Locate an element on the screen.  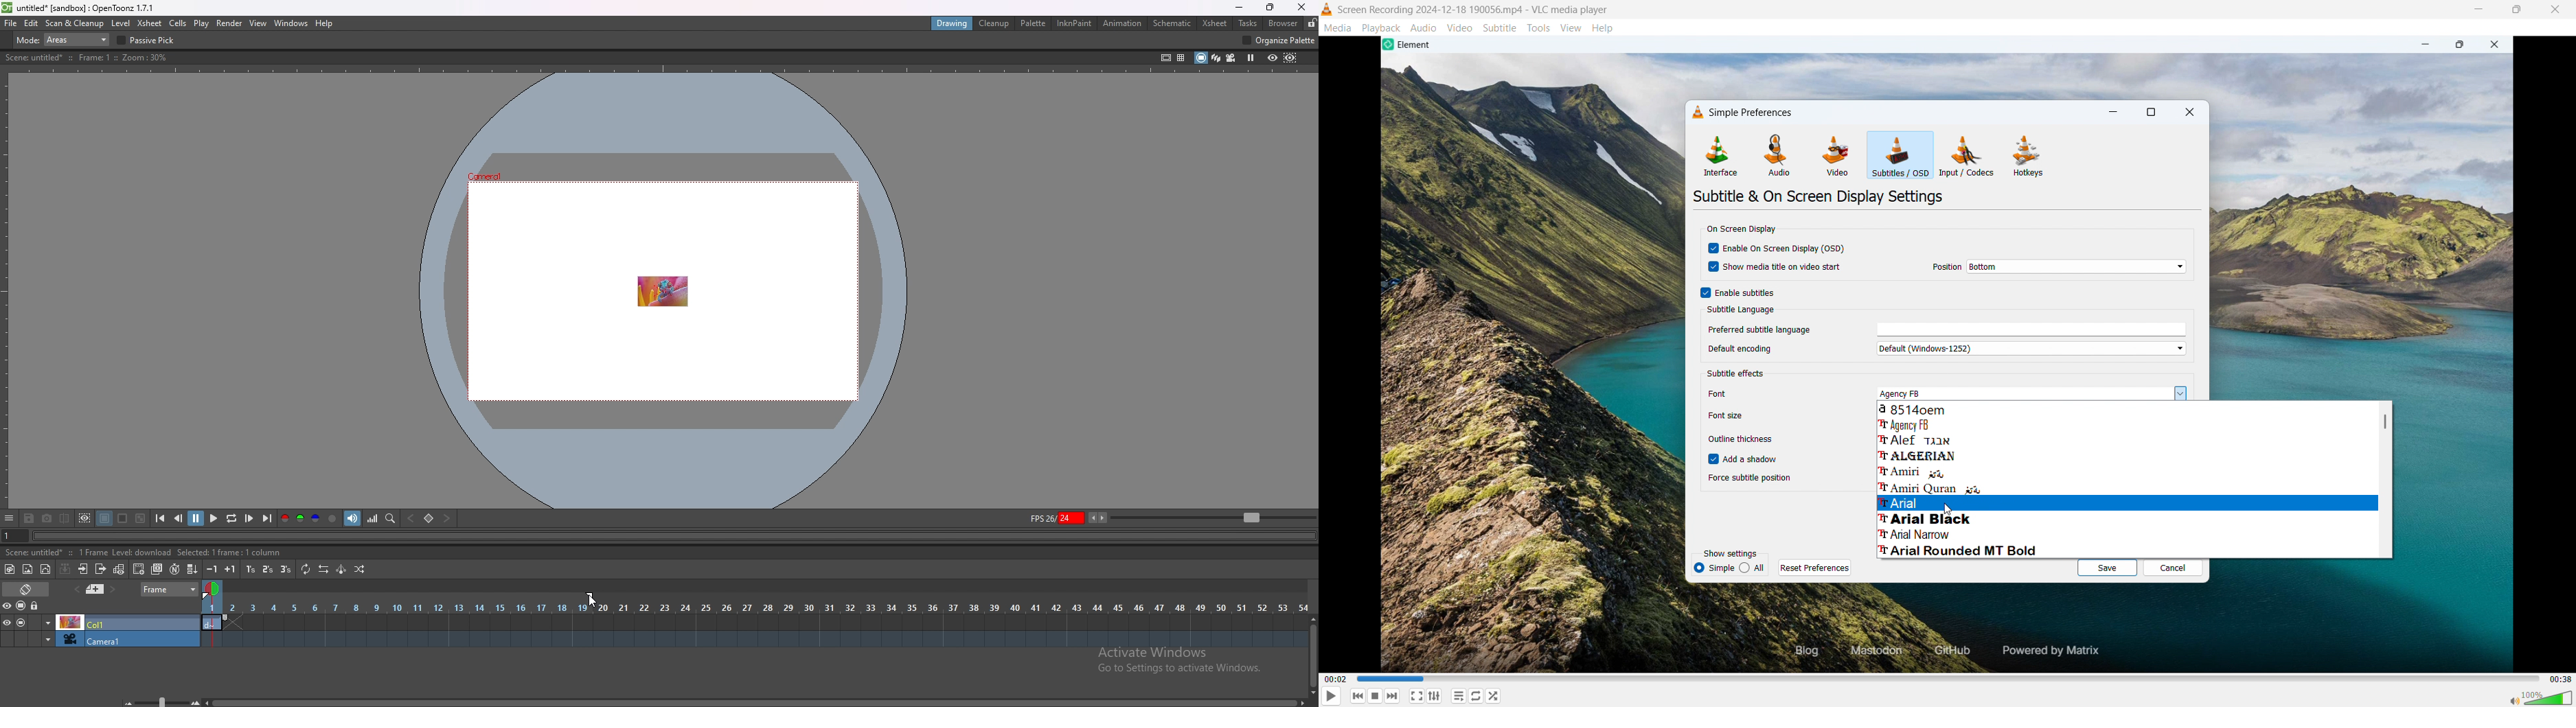
sub camera preview is located at coordinates (1291, 58).